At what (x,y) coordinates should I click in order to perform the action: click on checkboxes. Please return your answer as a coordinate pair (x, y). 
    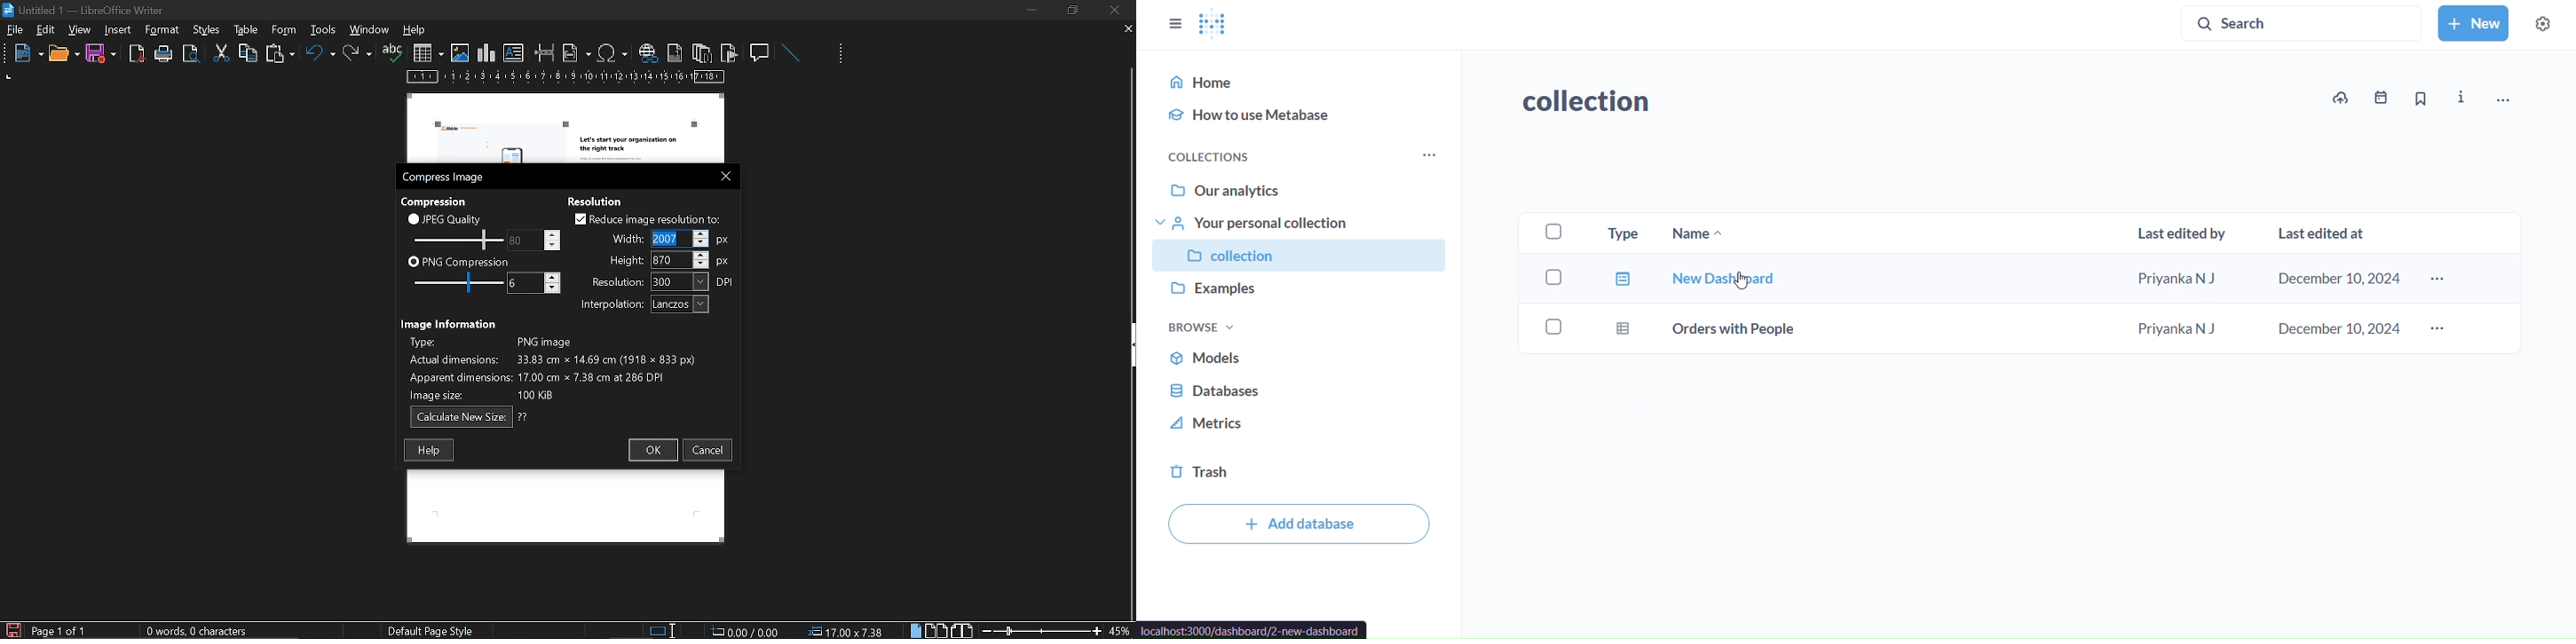
    Looking at the image, I should click on (1549, 283).